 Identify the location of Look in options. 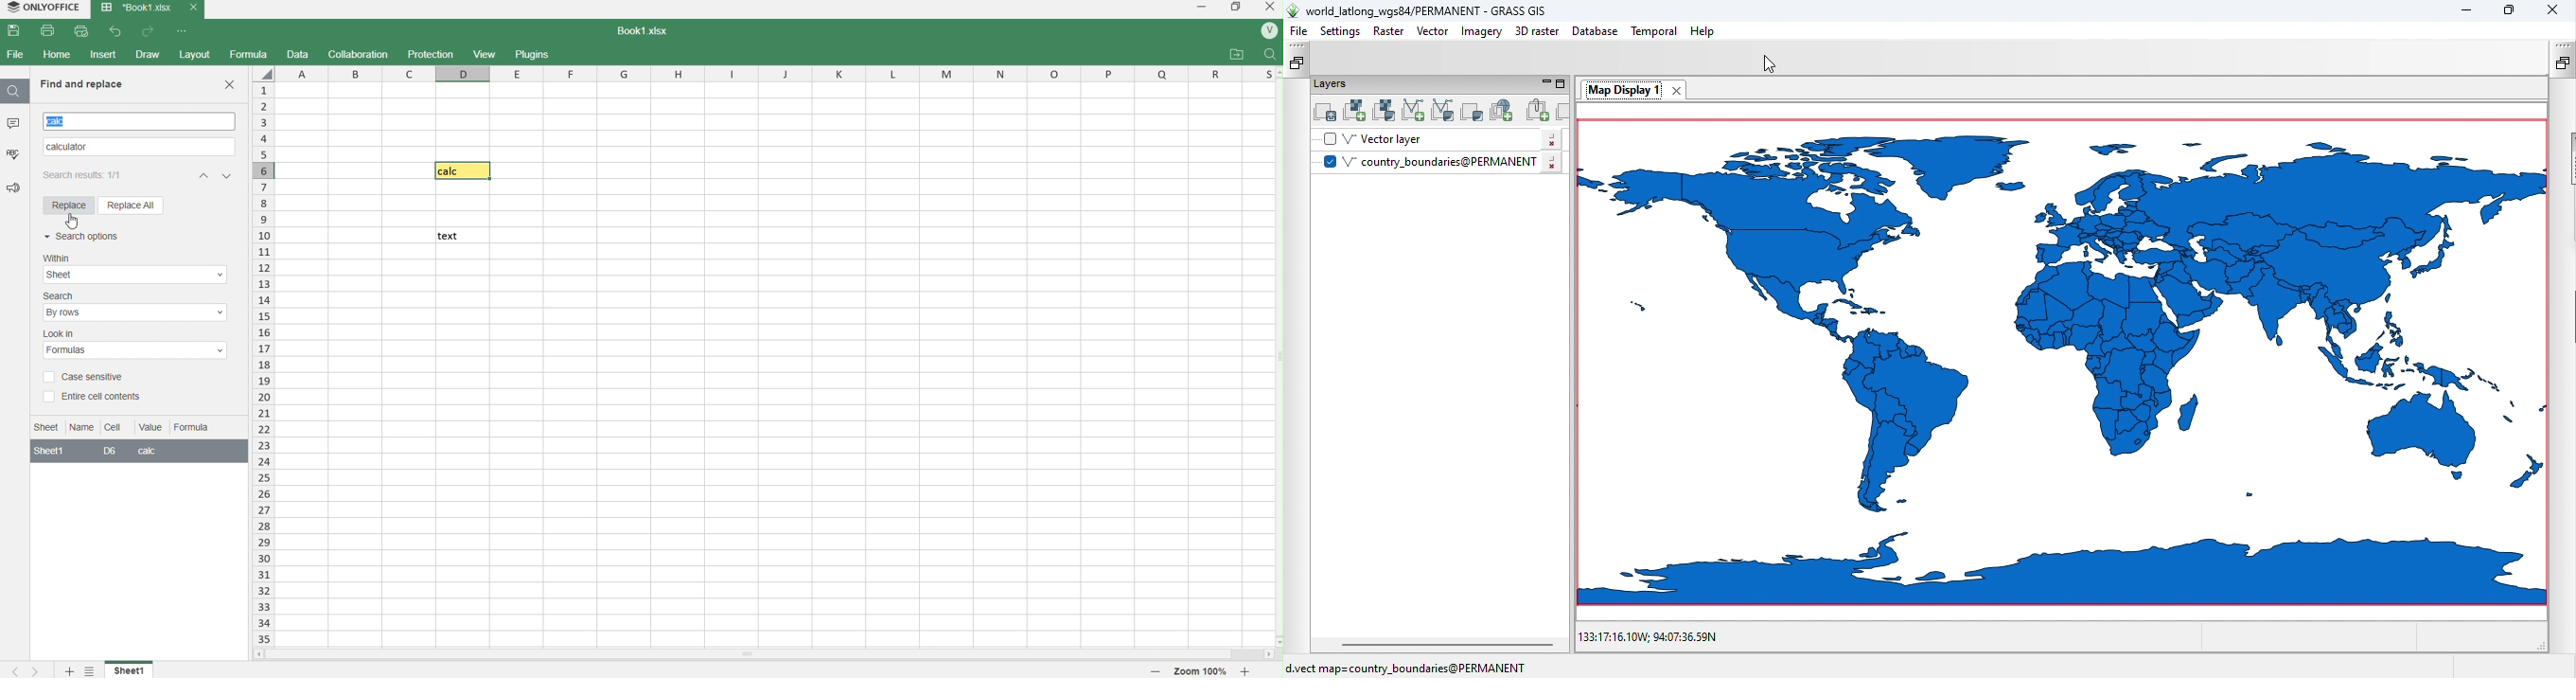
(135, 351).